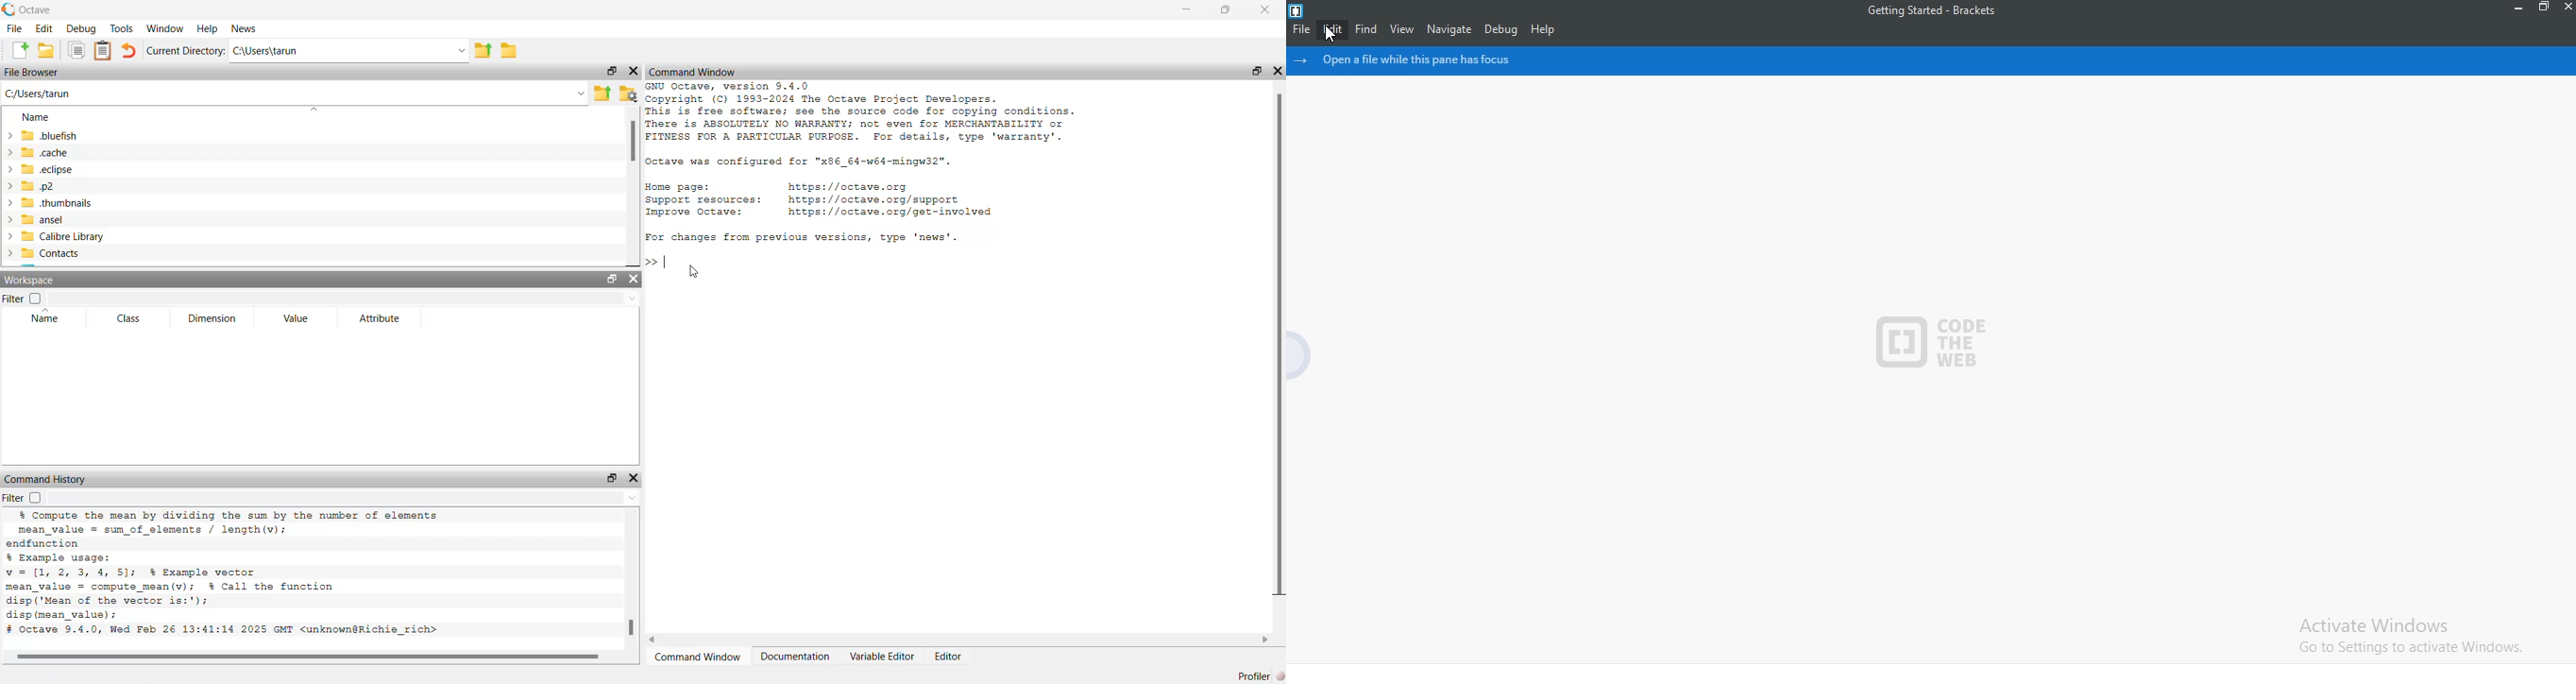 Image resolution: width=2576 pixels, height=700 pixels. What do you see at coordinates (16, 29) in the screenshot?
I see `file` at bounding box center [16, 29].